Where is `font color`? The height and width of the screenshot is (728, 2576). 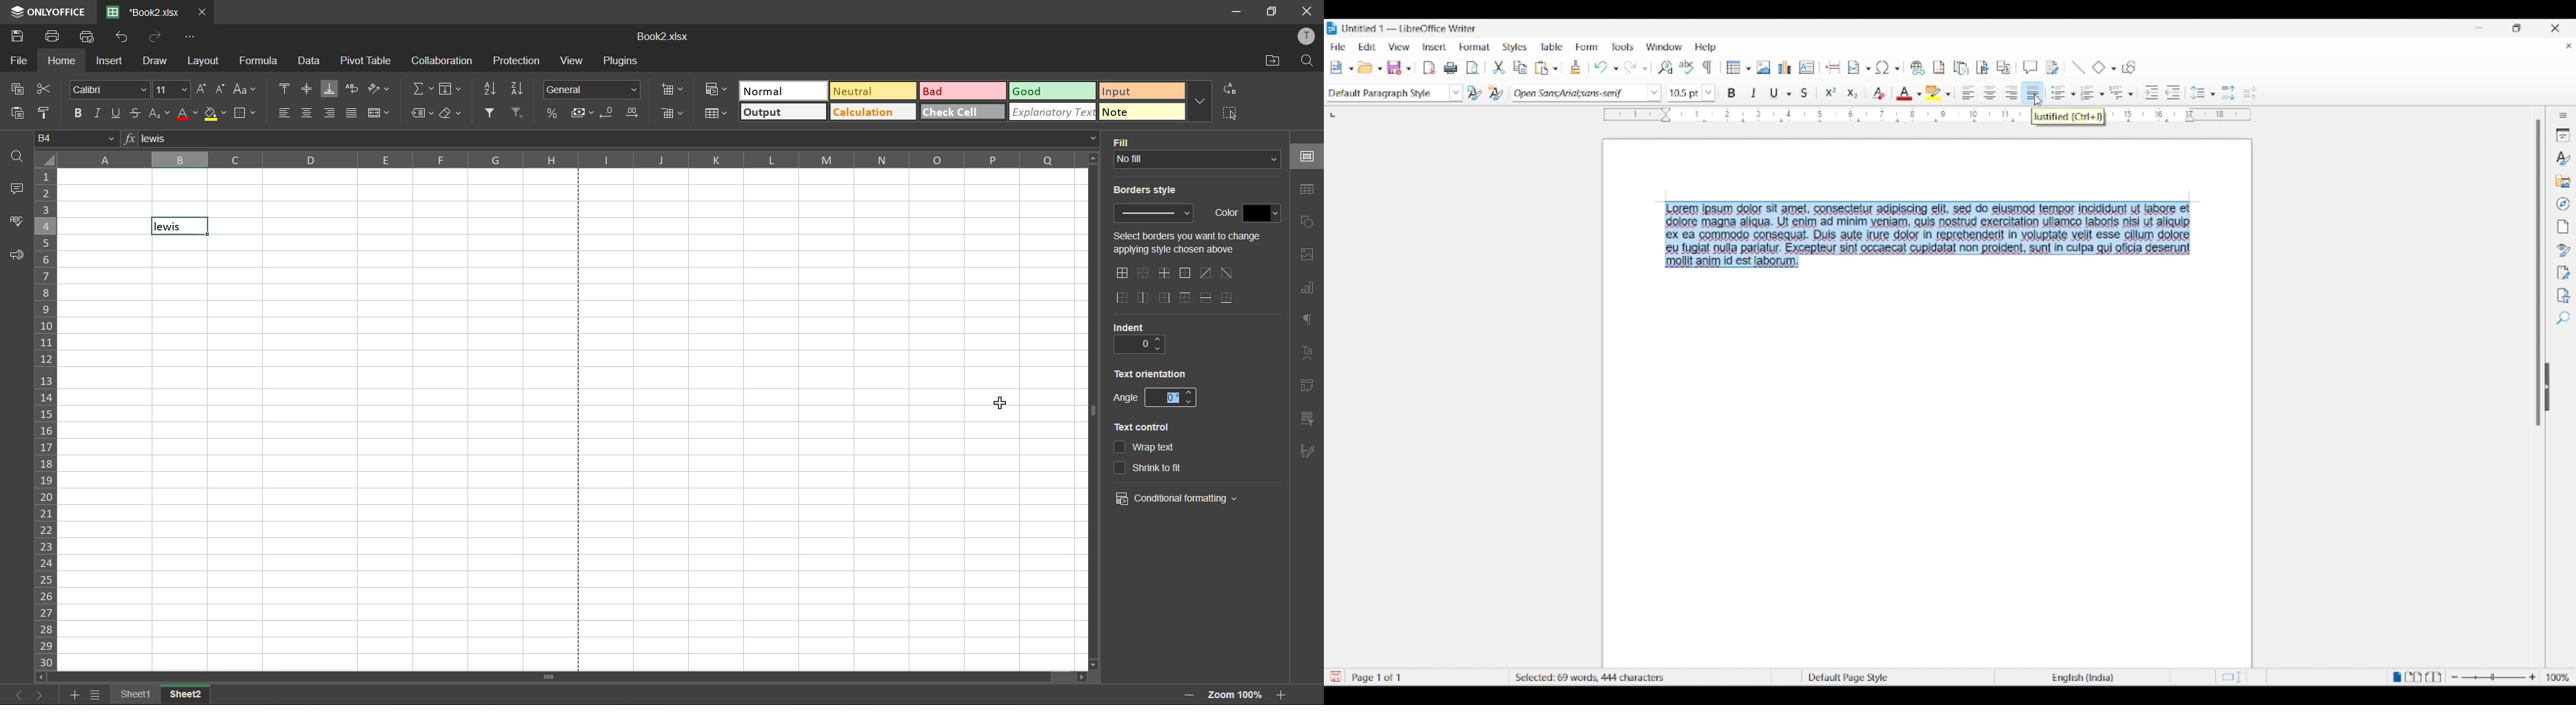 font color is located at coordinates (187, 115).